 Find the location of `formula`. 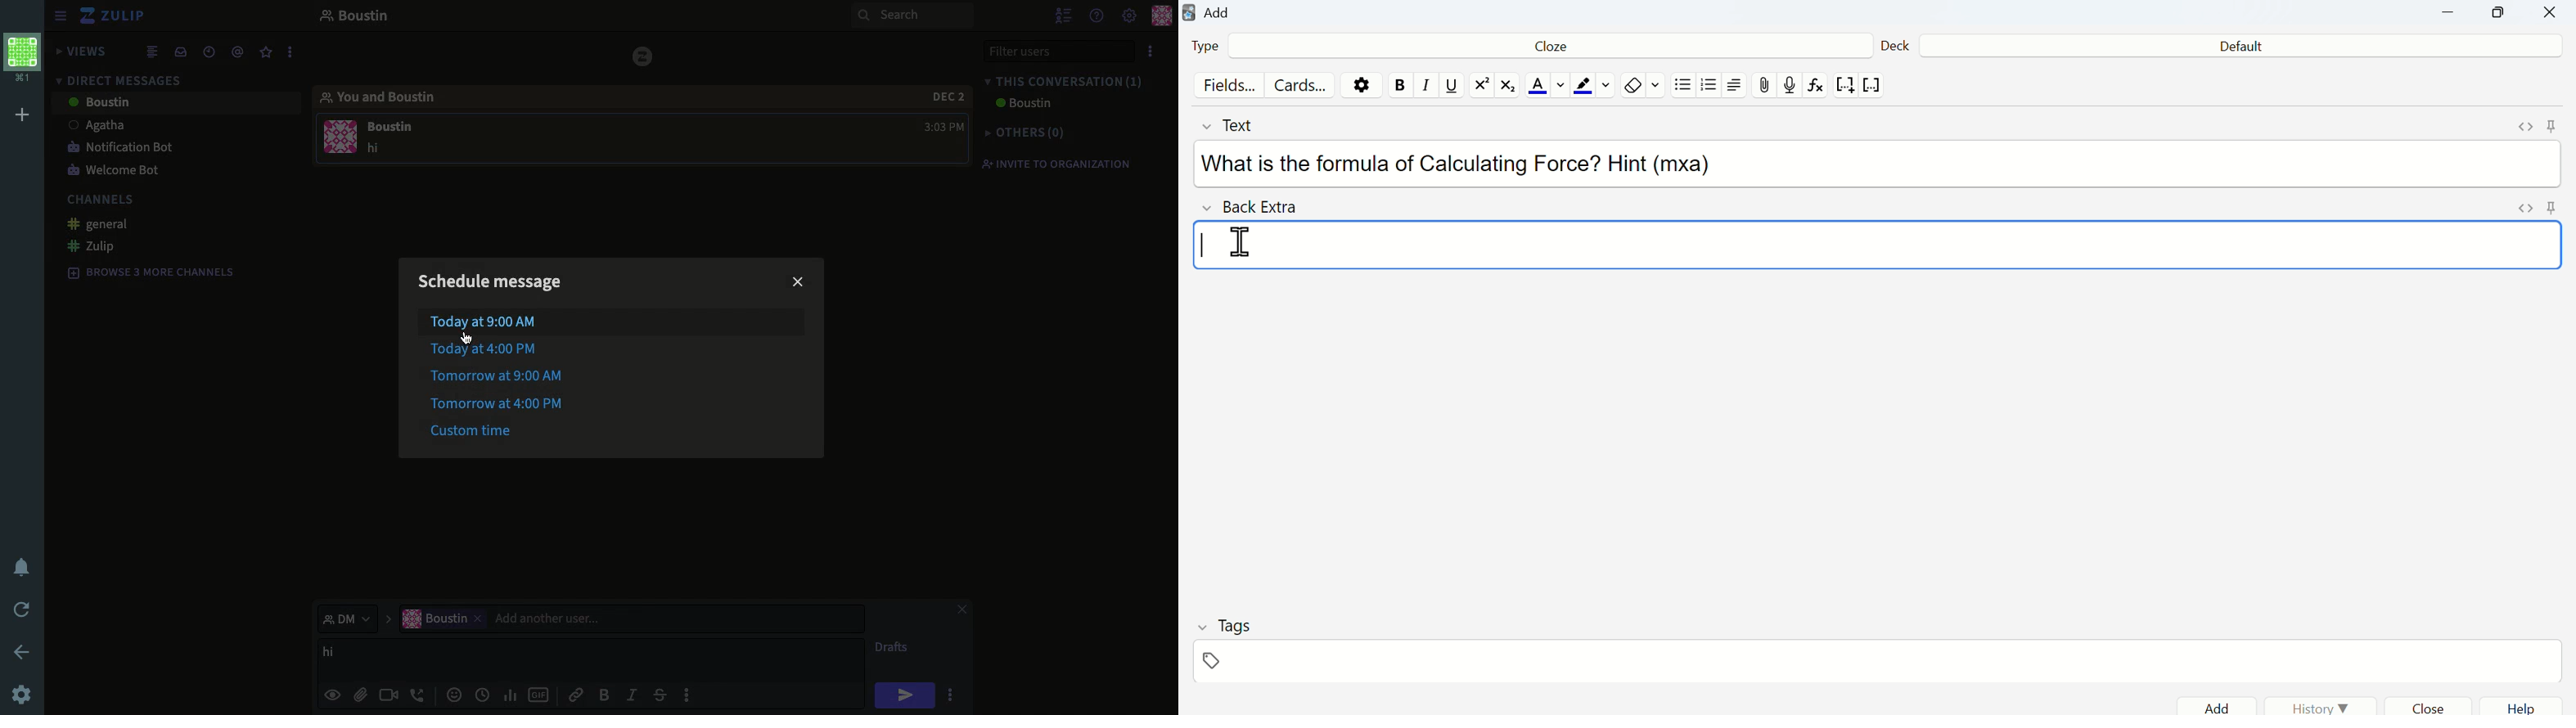

formula is located at coordinates (1818, 88).